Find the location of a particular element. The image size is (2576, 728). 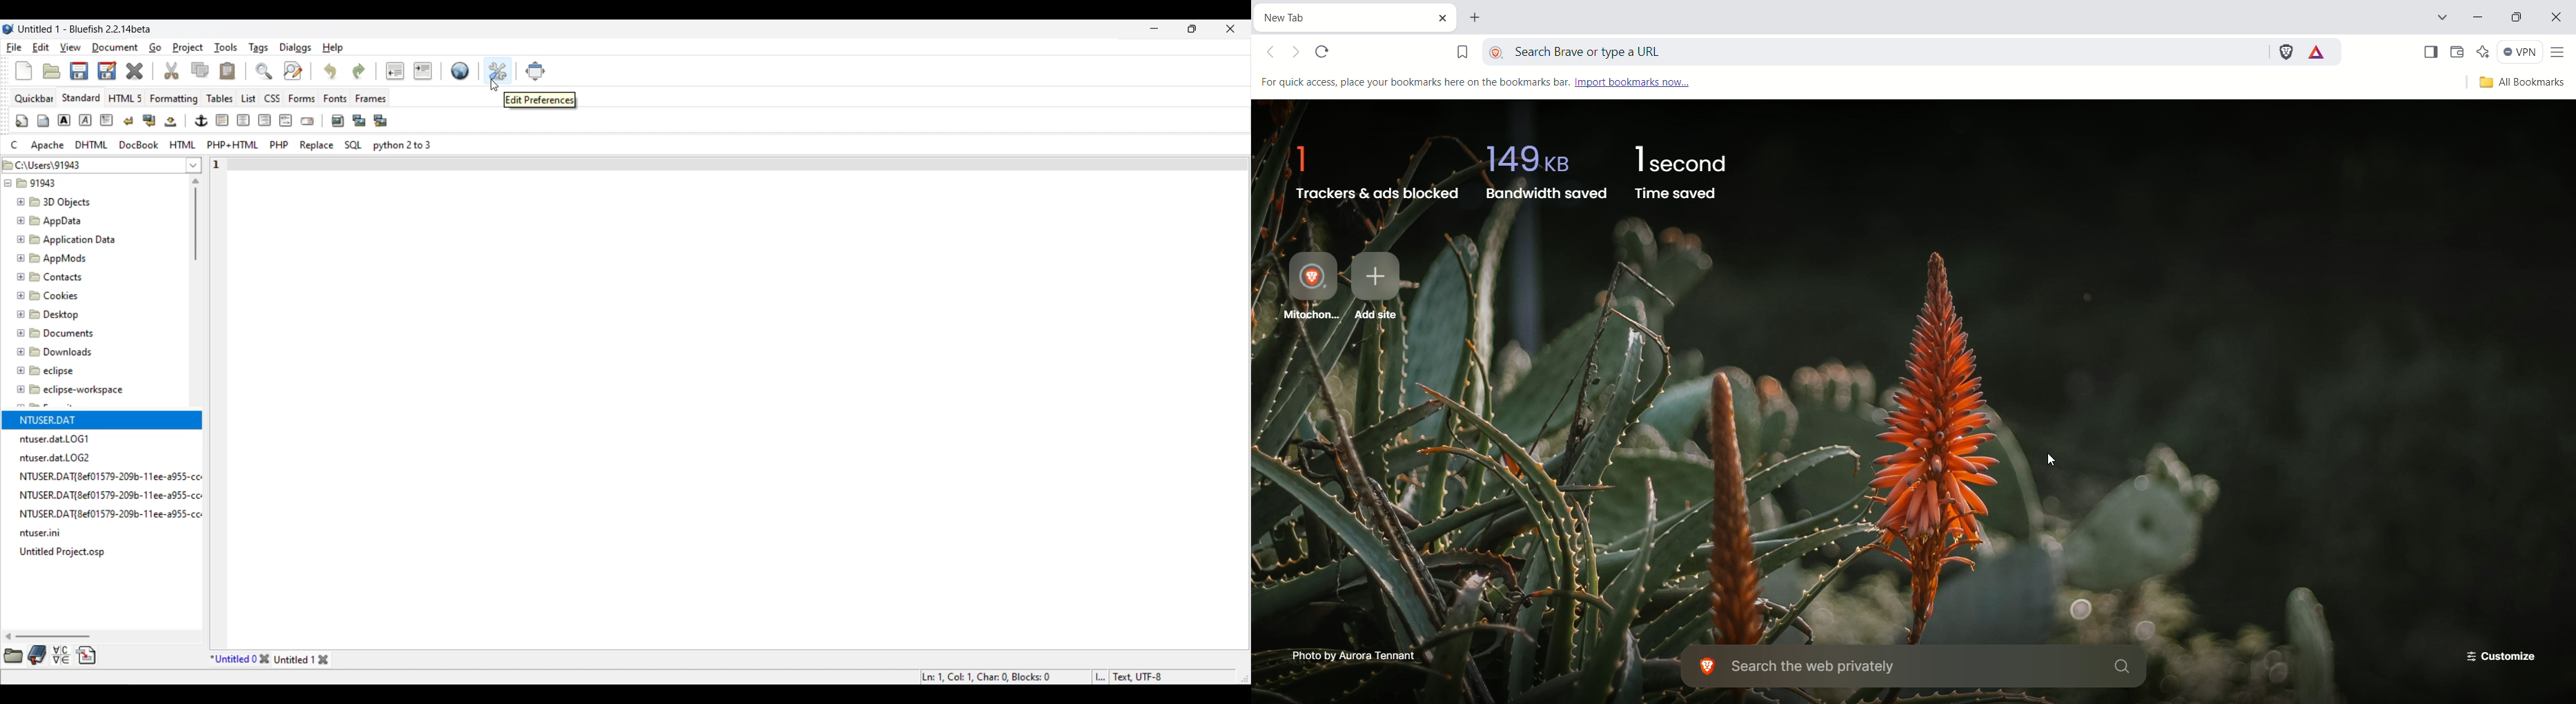

Click to go forward, hold to see history is located at coordinates (1298, 55).